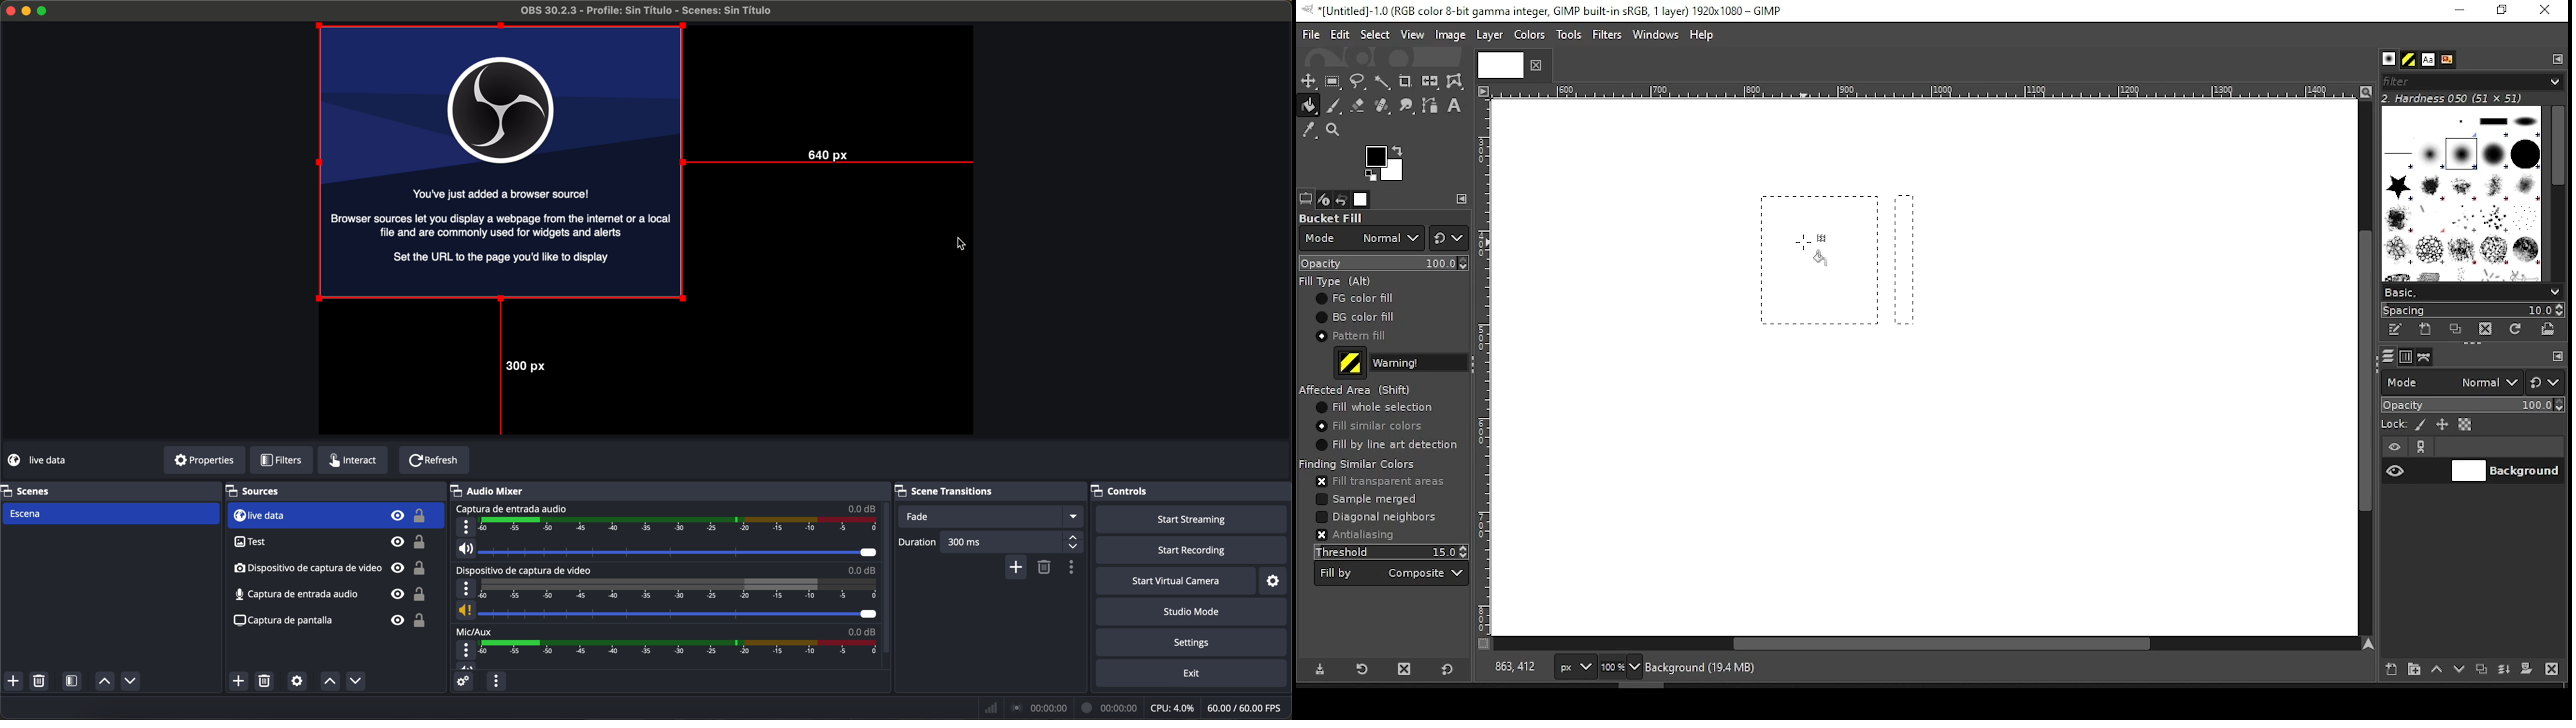 The image size is (2576, 728). Describe the element at coordinates (2474, 291) in the screenshot. I see `select brush preset` at that location.